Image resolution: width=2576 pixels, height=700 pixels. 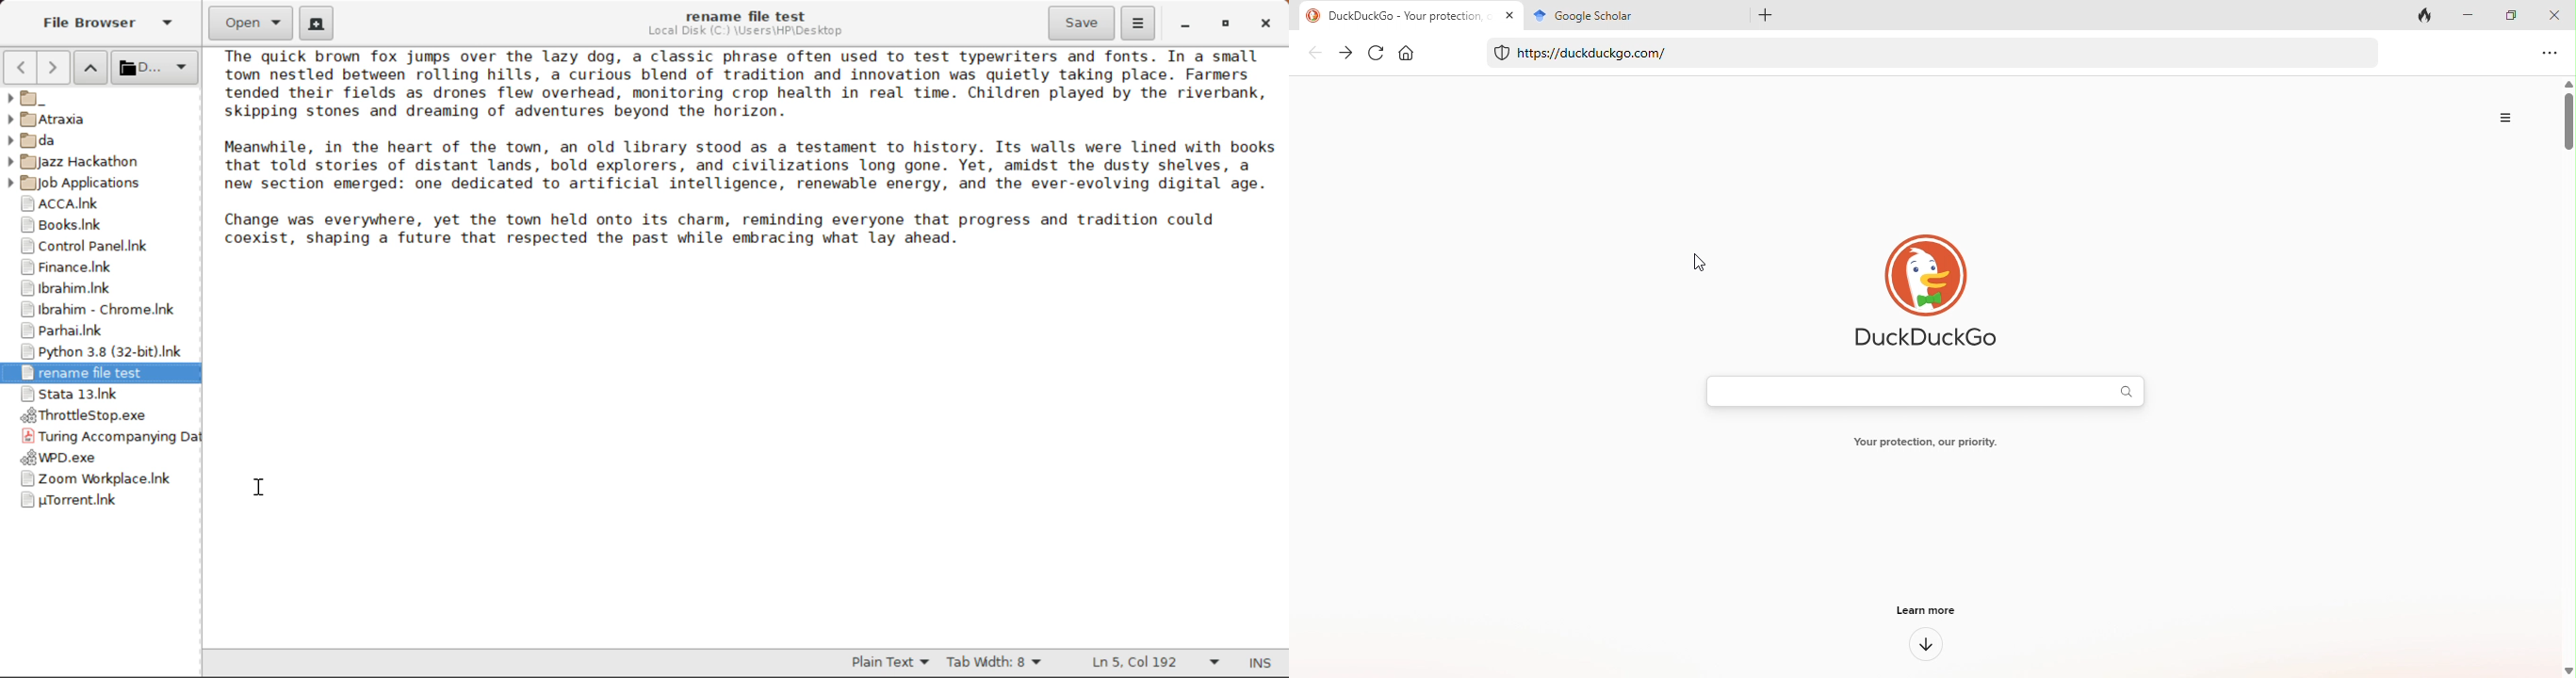 What do you see at coordinates (1761, 14) in the screenshot?
I see `add tab` at bounding box center [1761, 14].